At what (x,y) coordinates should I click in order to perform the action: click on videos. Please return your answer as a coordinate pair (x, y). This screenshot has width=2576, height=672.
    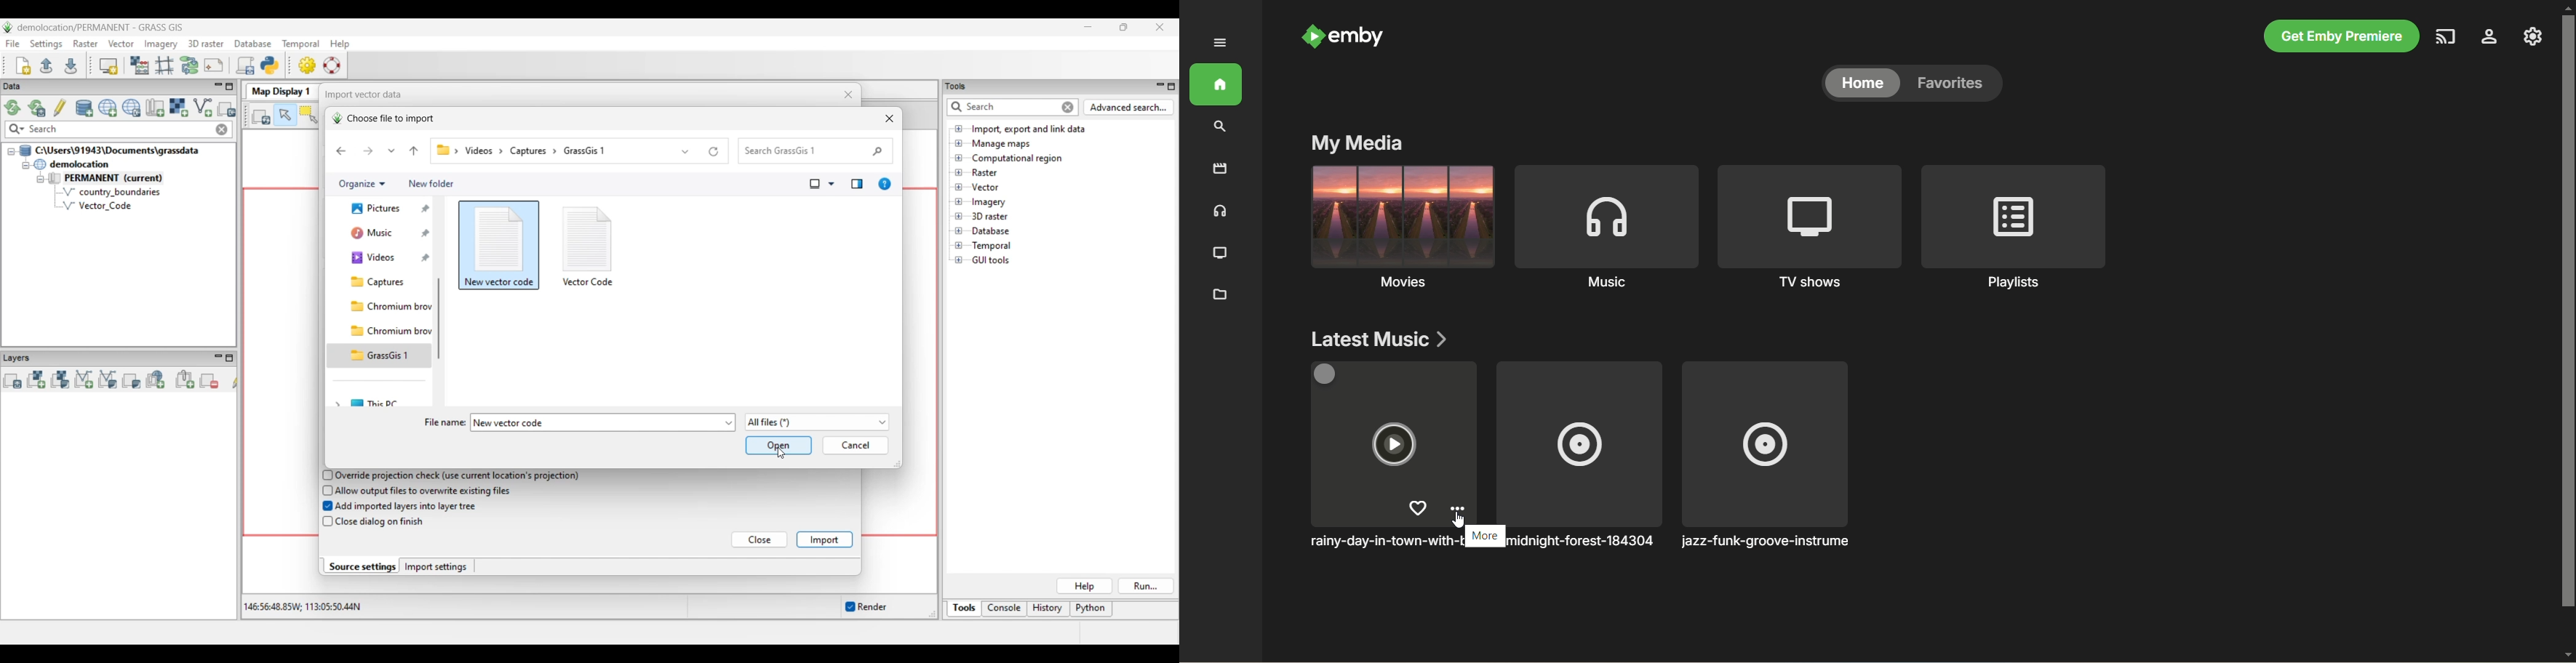
    Looking at the image, I should click on (485, 151).